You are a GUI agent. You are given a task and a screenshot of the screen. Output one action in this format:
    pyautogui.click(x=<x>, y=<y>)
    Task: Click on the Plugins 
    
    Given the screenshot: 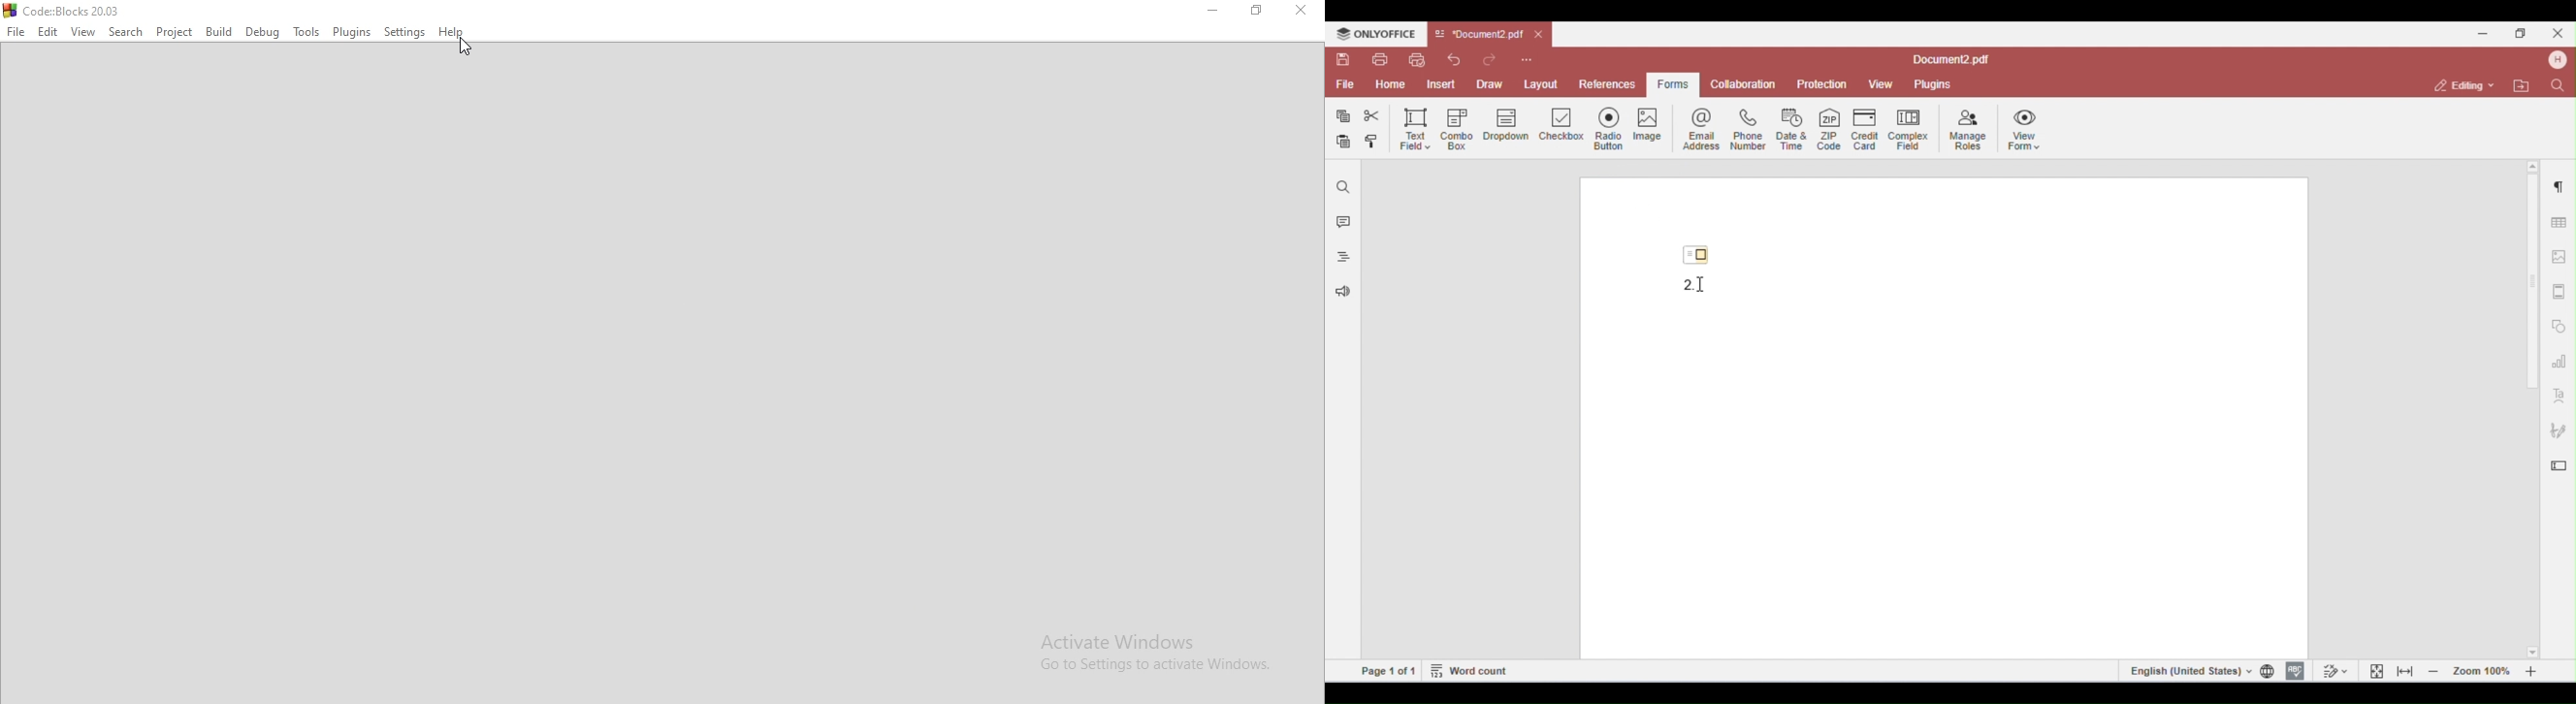 What is the action you would take?
    pyautogui.click(x=351, y=34)
    